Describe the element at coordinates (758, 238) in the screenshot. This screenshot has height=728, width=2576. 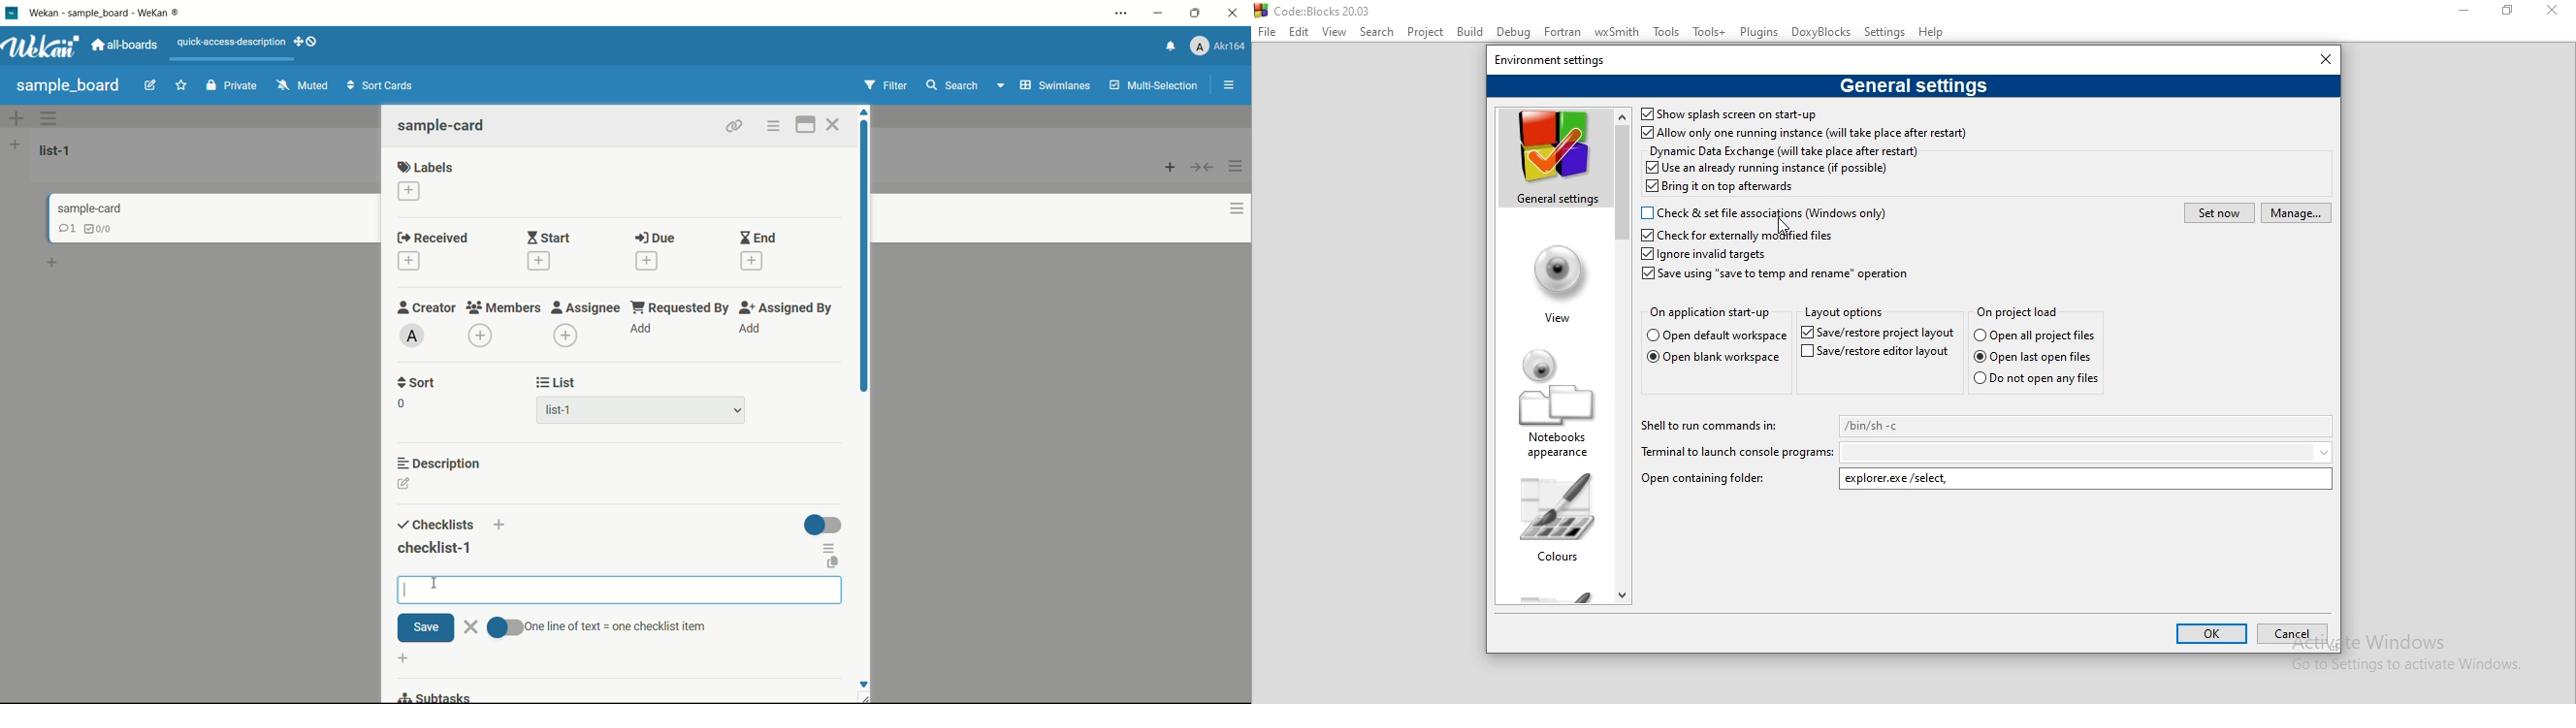
I see `end` at that location.